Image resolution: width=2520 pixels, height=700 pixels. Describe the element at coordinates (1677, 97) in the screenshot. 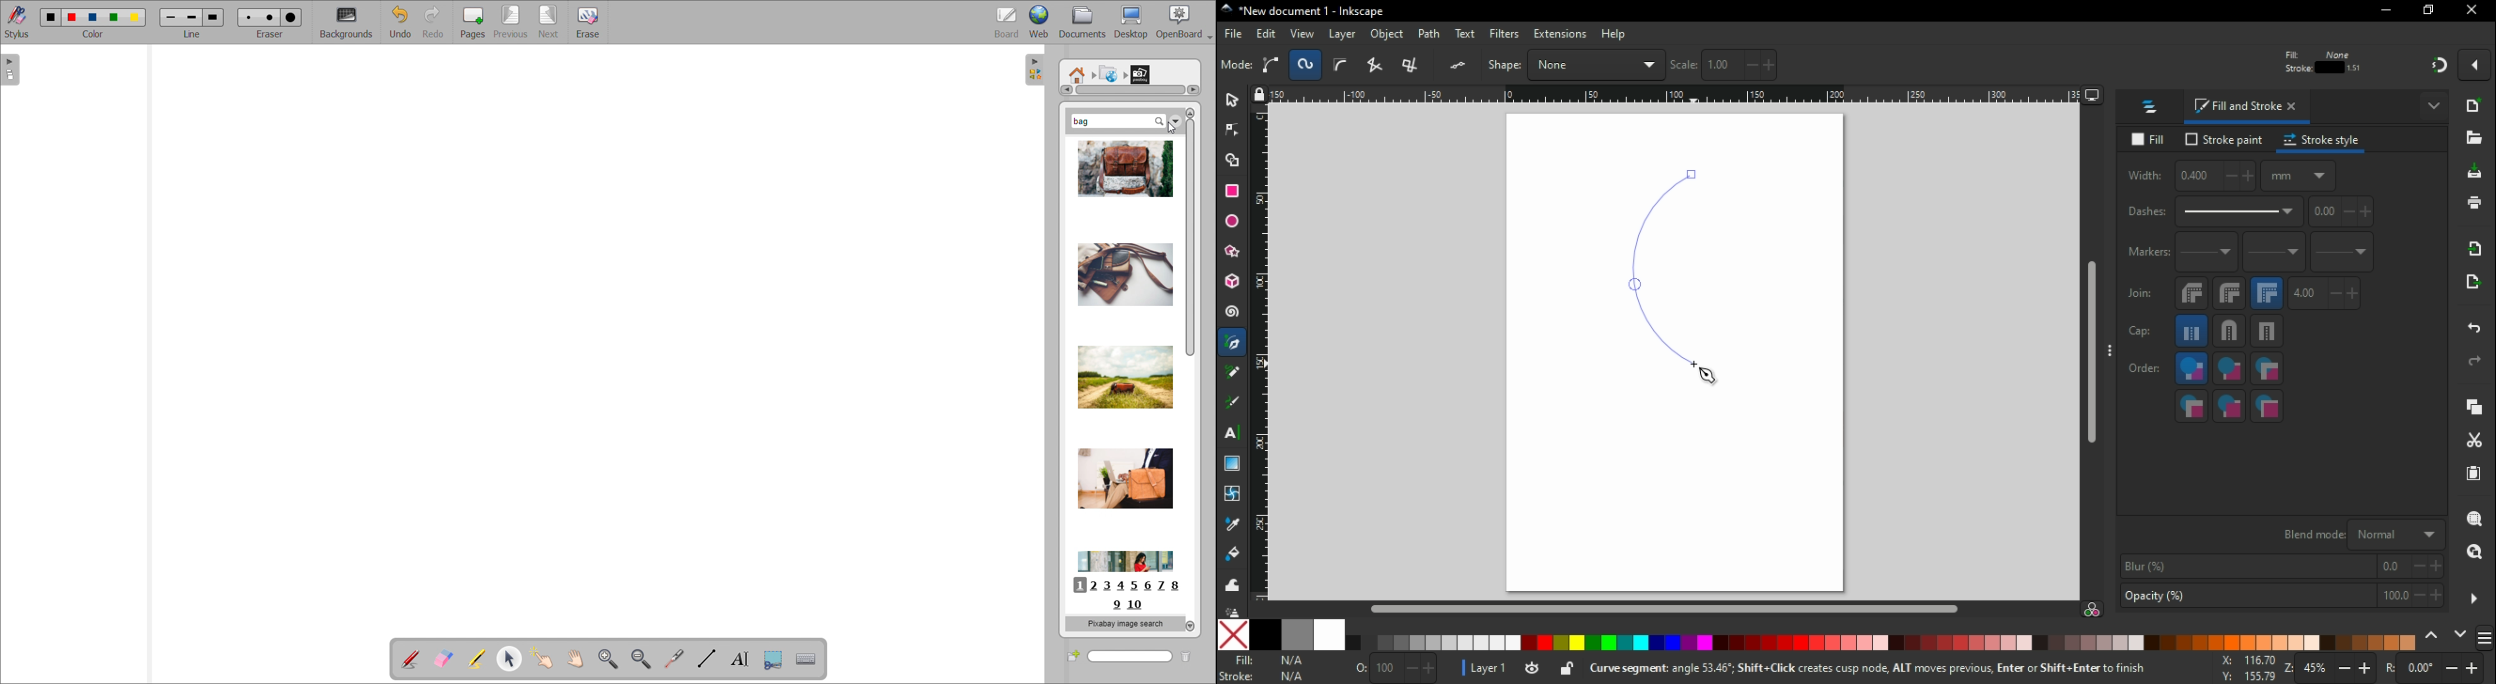

I see `horizontal ruler` at that location.